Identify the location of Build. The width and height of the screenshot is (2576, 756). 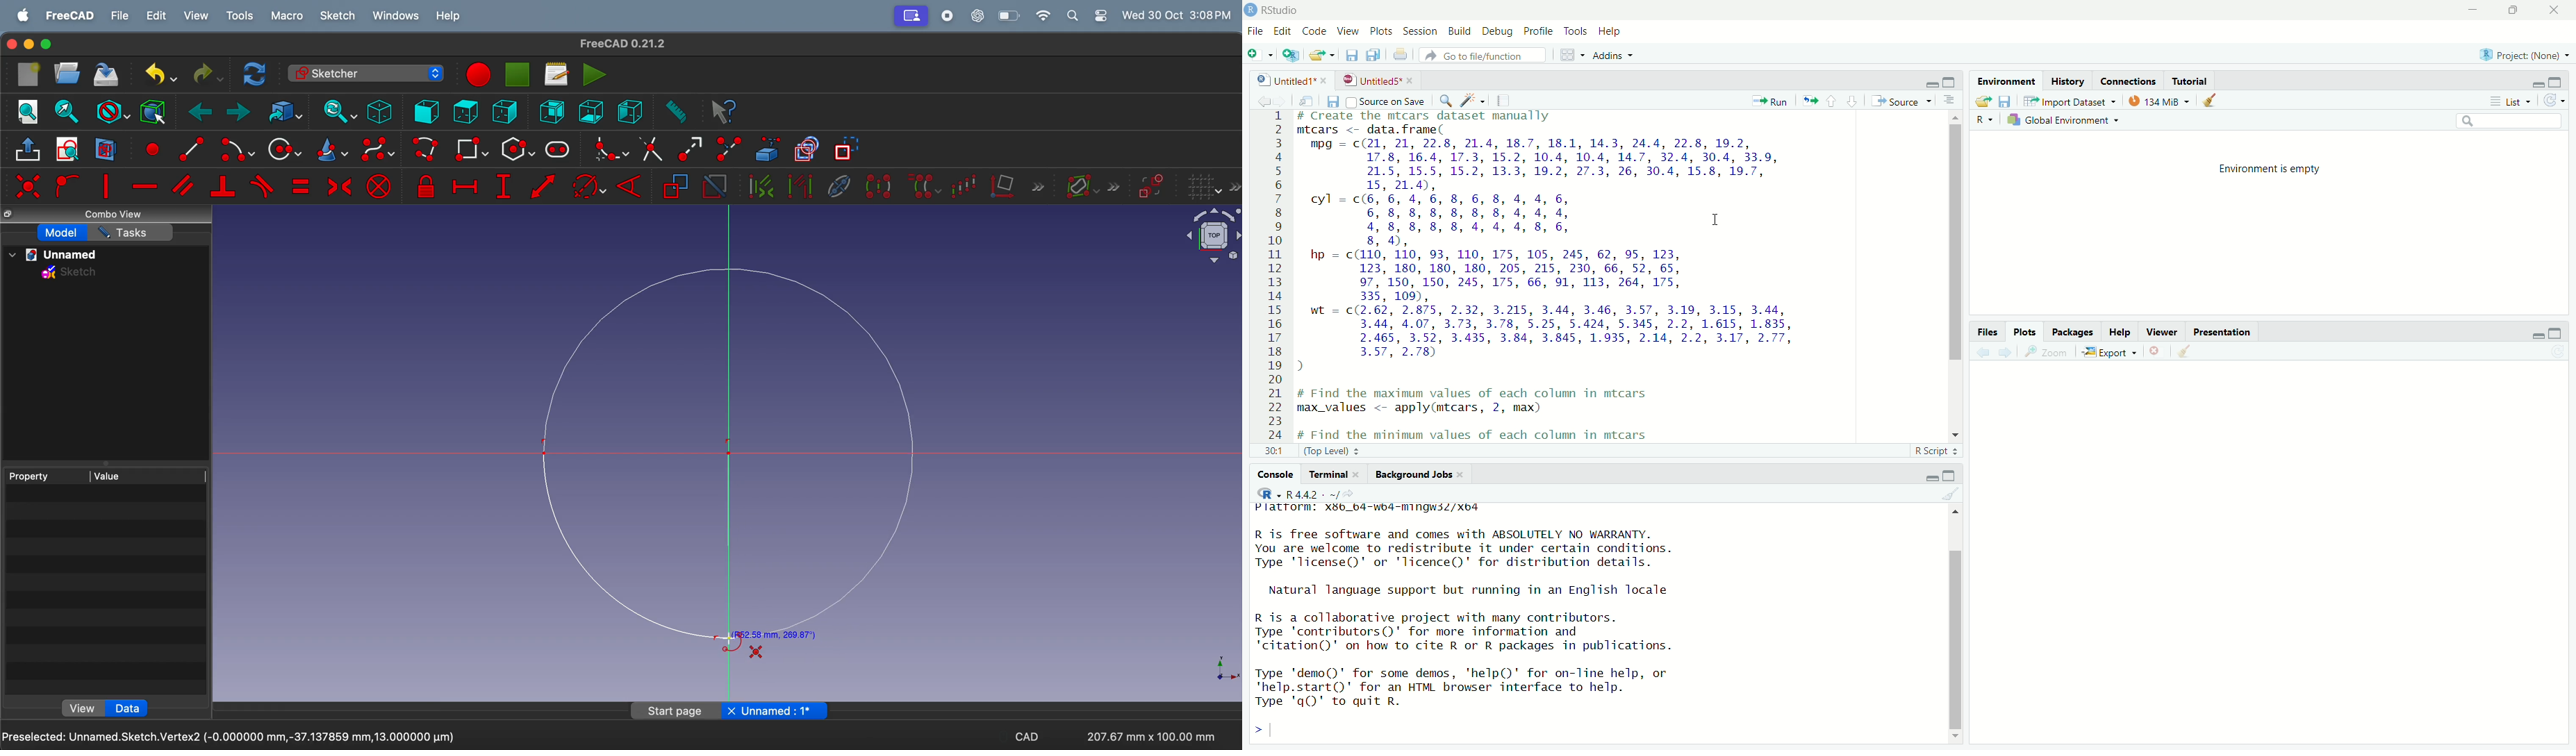
(1459, 31).